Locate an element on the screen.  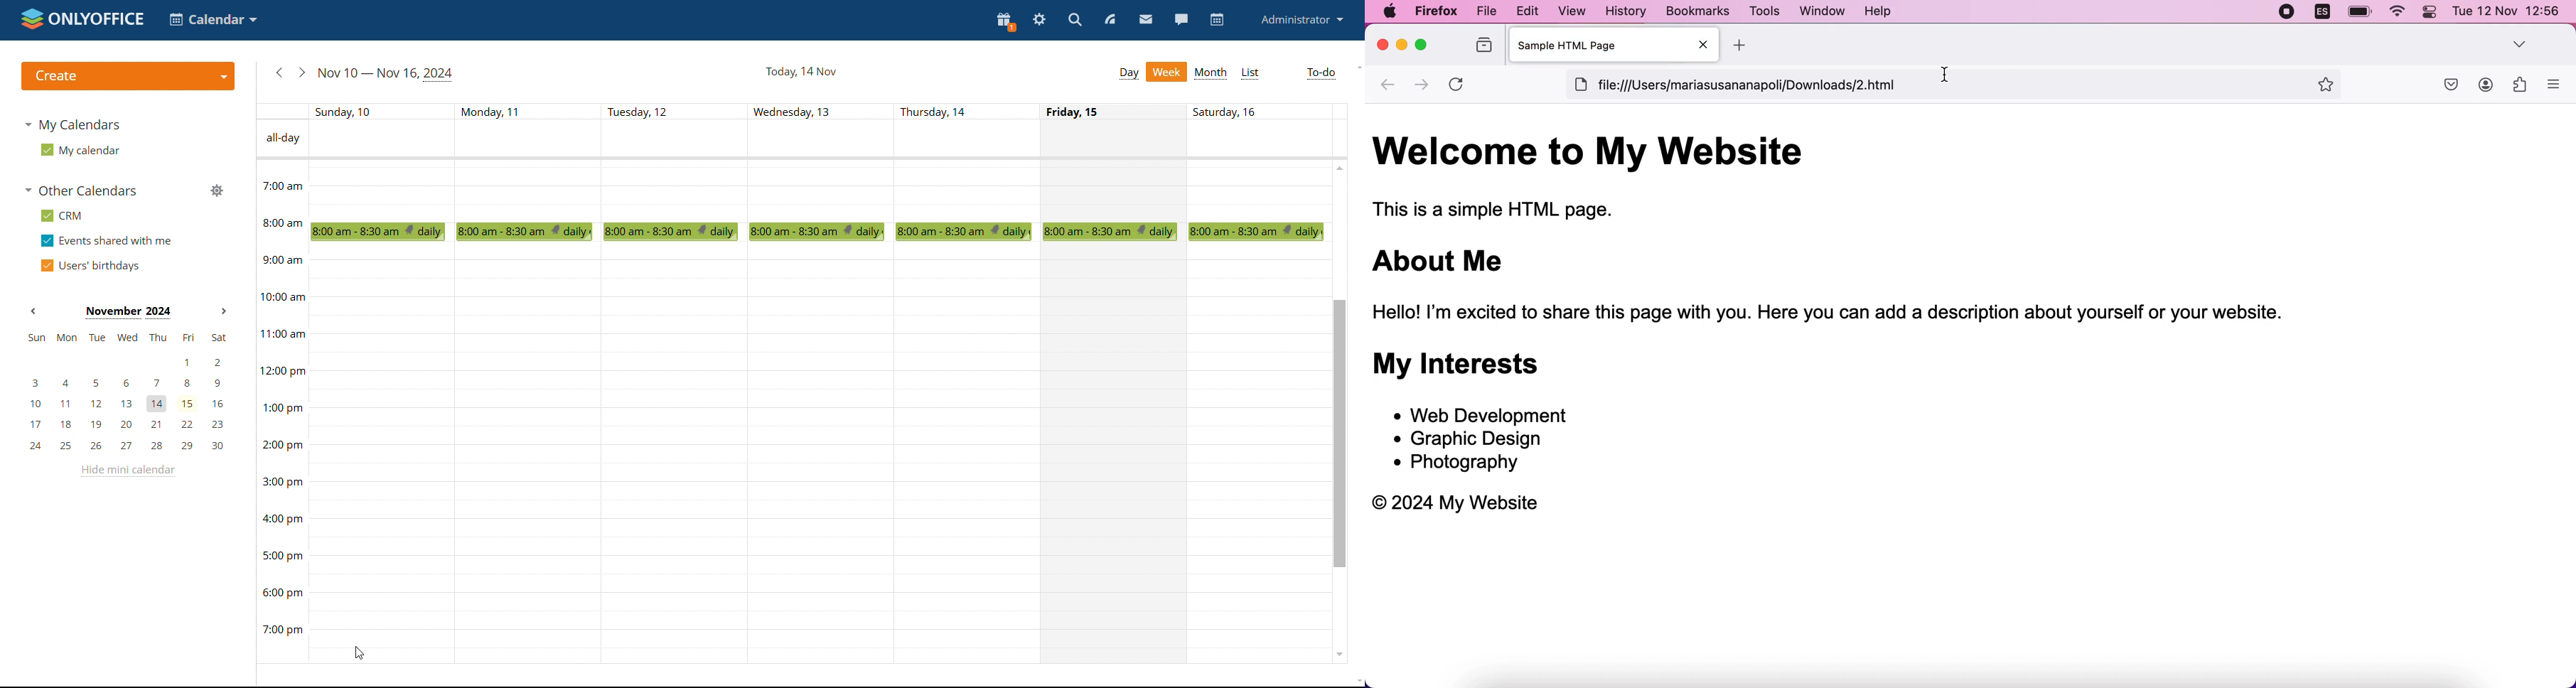
select application is located at coordinates (213, 20).